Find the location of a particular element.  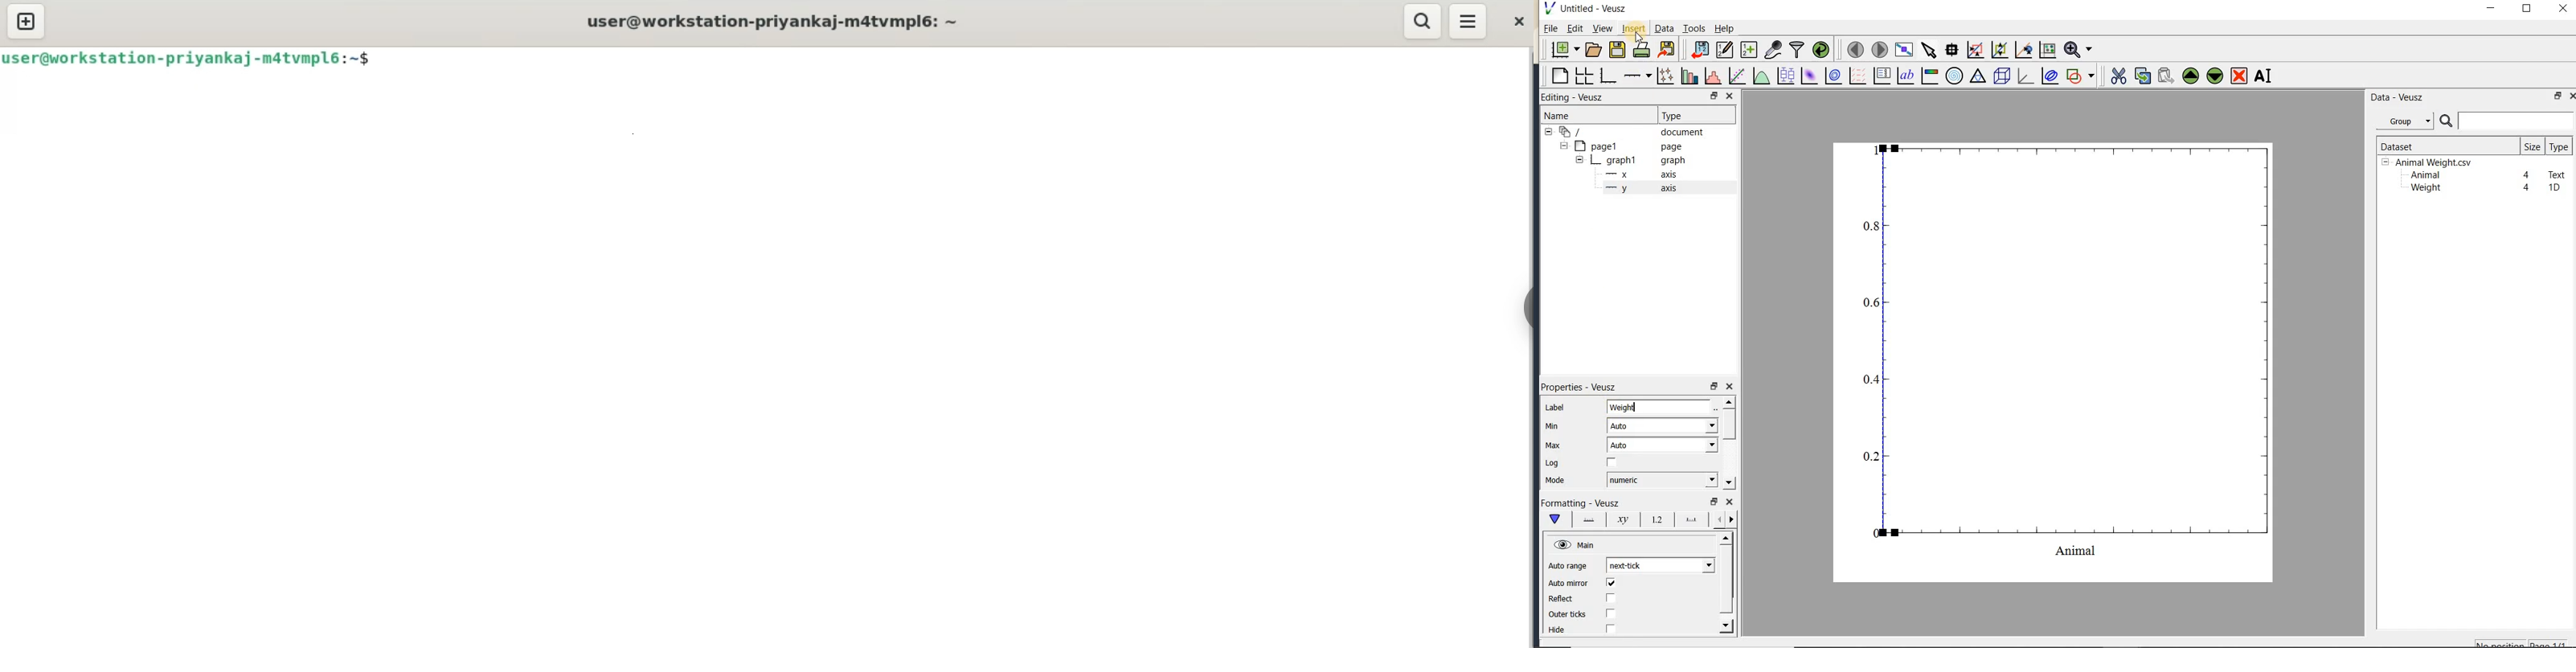

zoom function menus is located at coordinates (2078, 50).